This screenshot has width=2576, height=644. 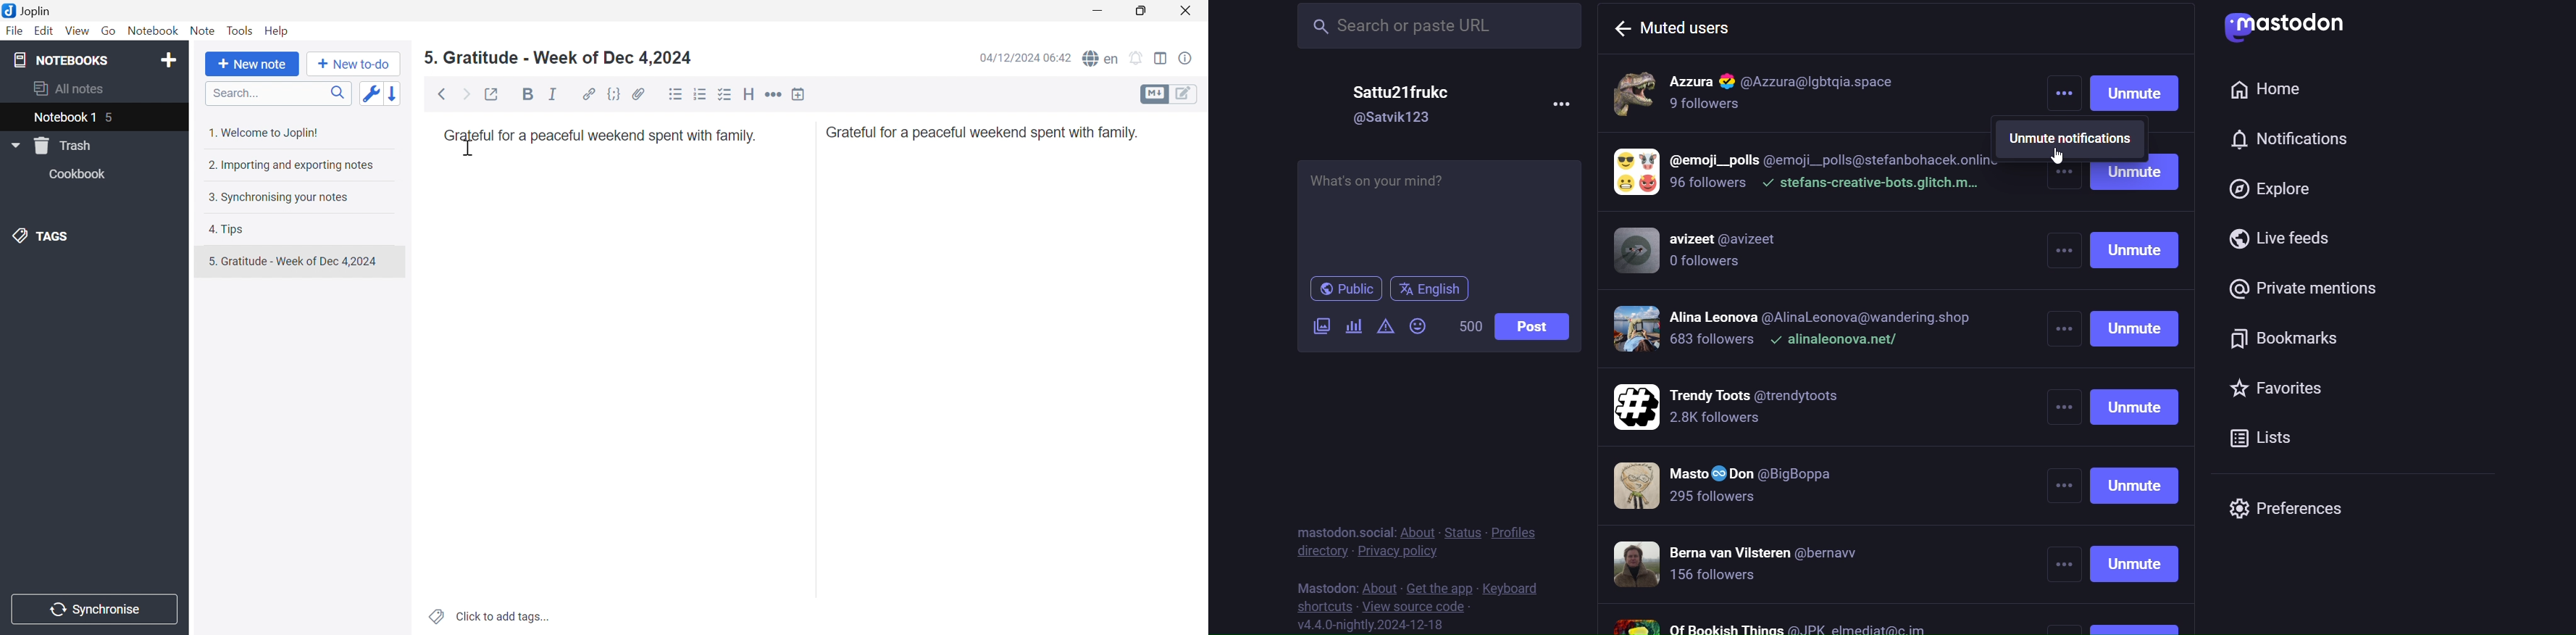 What do you see at coordinates (1441, 212) in the screenshot?
I see `post here` at bounding box center [1441, 212].